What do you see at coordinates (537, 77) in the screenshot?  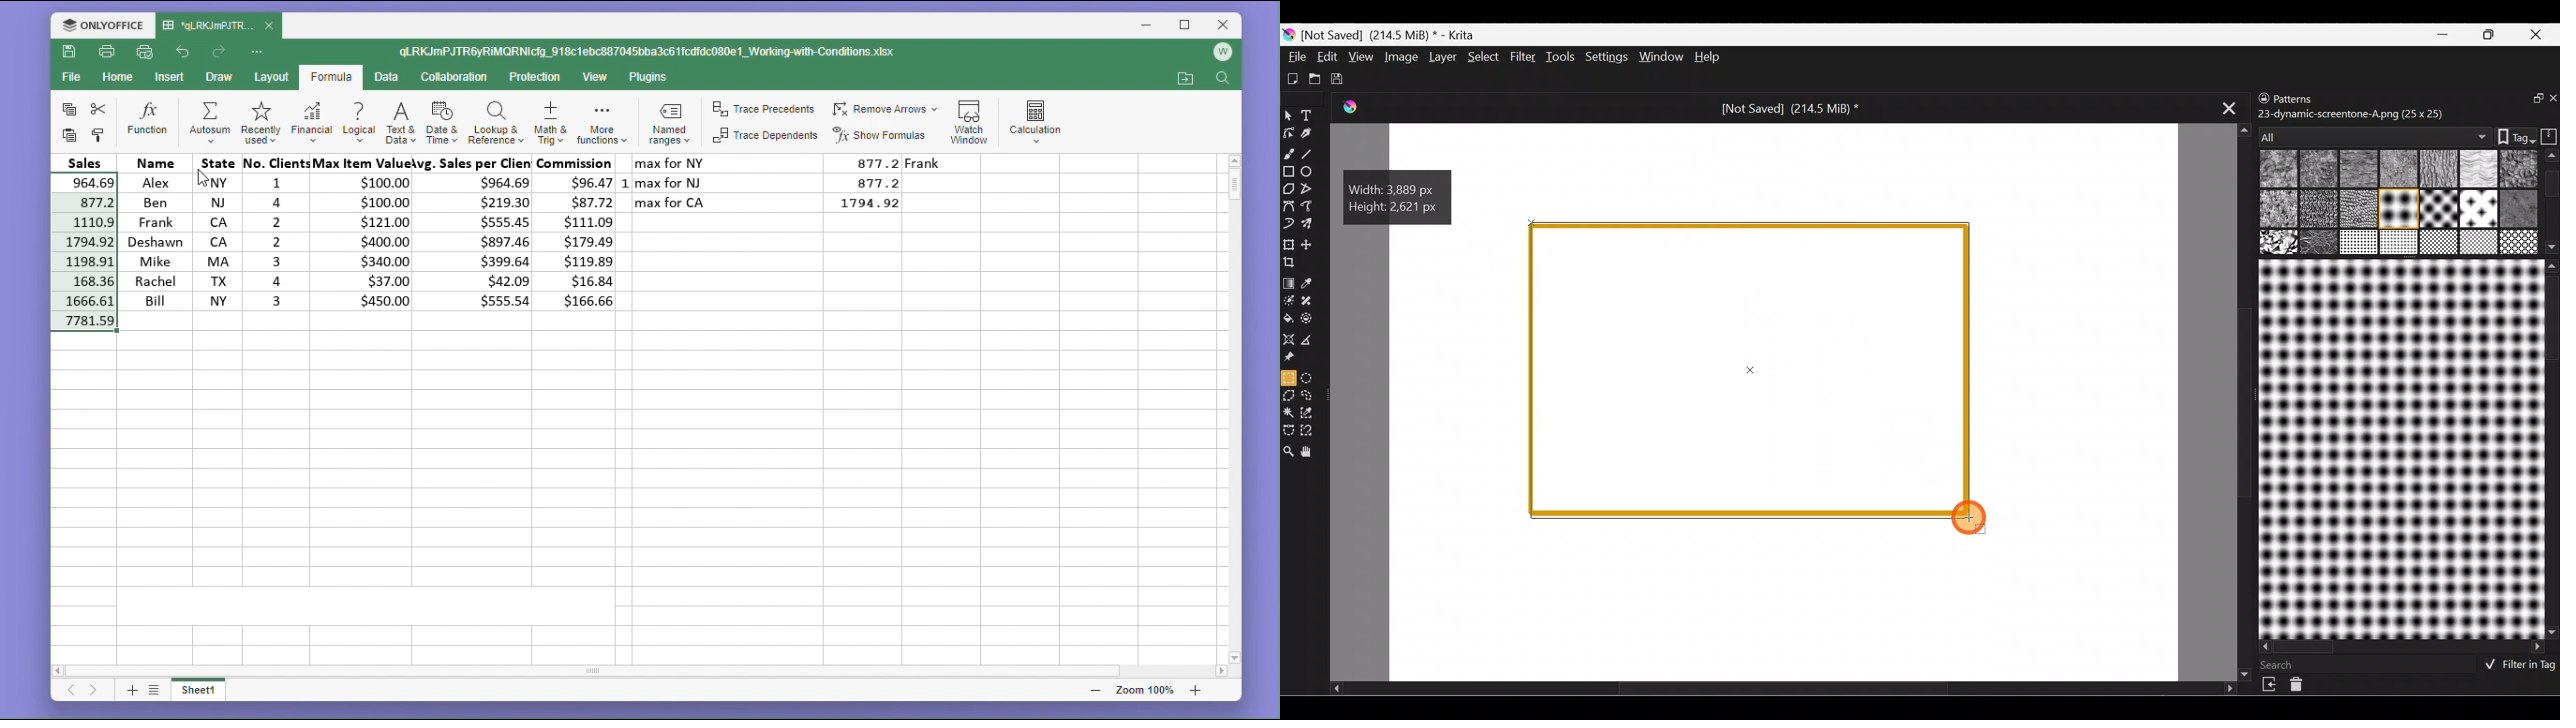 I see `protection` at bounding box center [537, 77].